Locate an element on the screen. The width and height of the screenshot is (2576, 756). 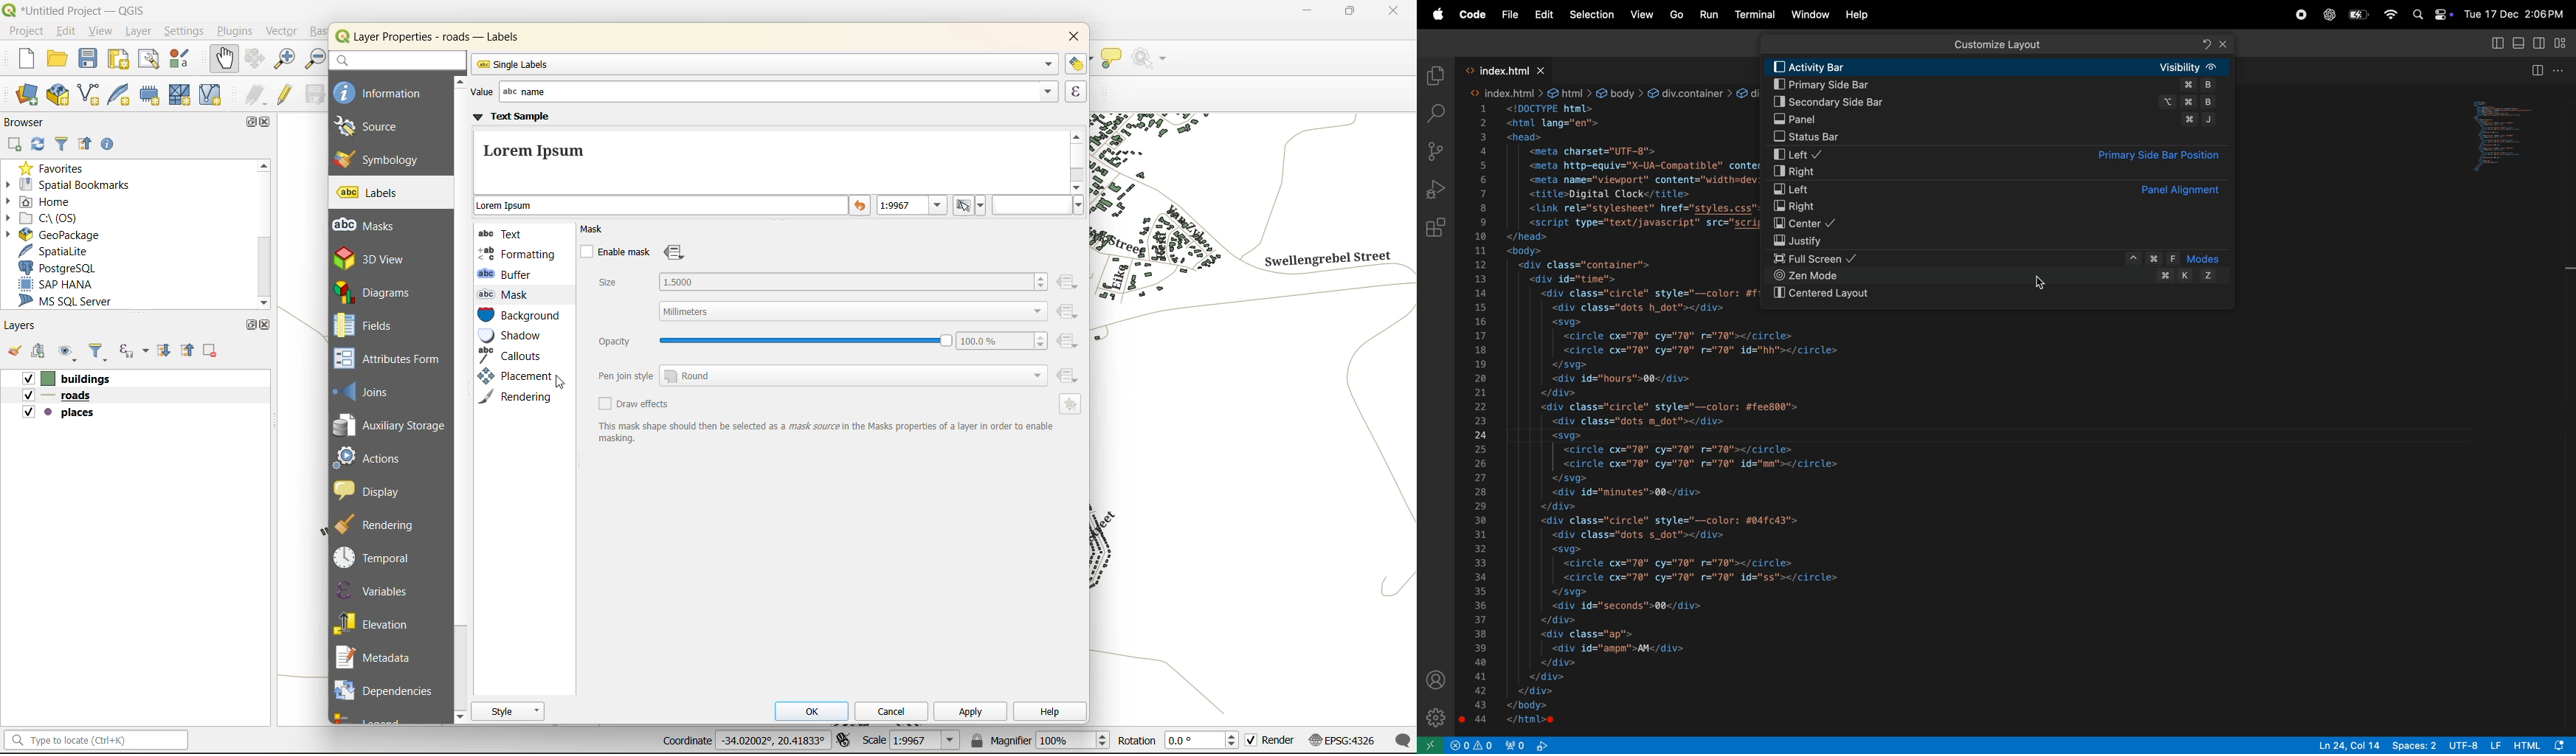
favorites is located at coordinates (55, 170).